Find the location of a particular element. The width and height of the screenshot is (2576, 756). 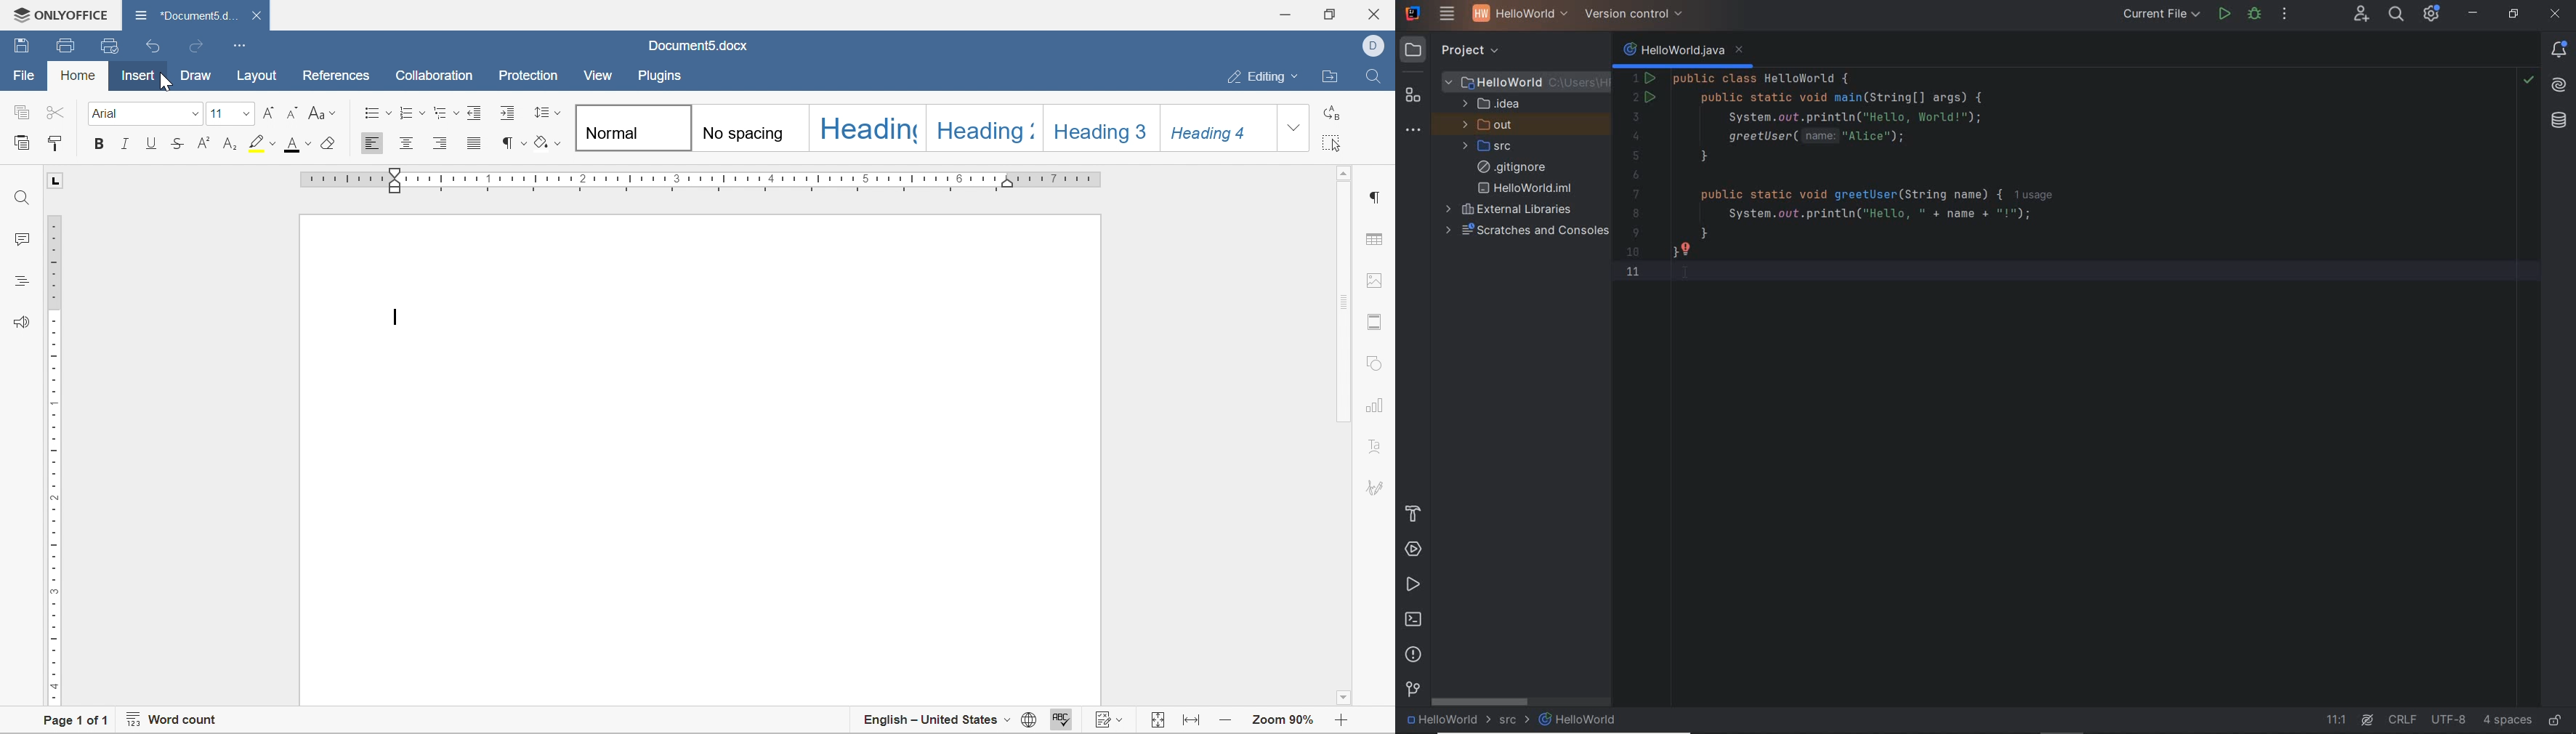

main menu is located at coordinates (1448, 15).